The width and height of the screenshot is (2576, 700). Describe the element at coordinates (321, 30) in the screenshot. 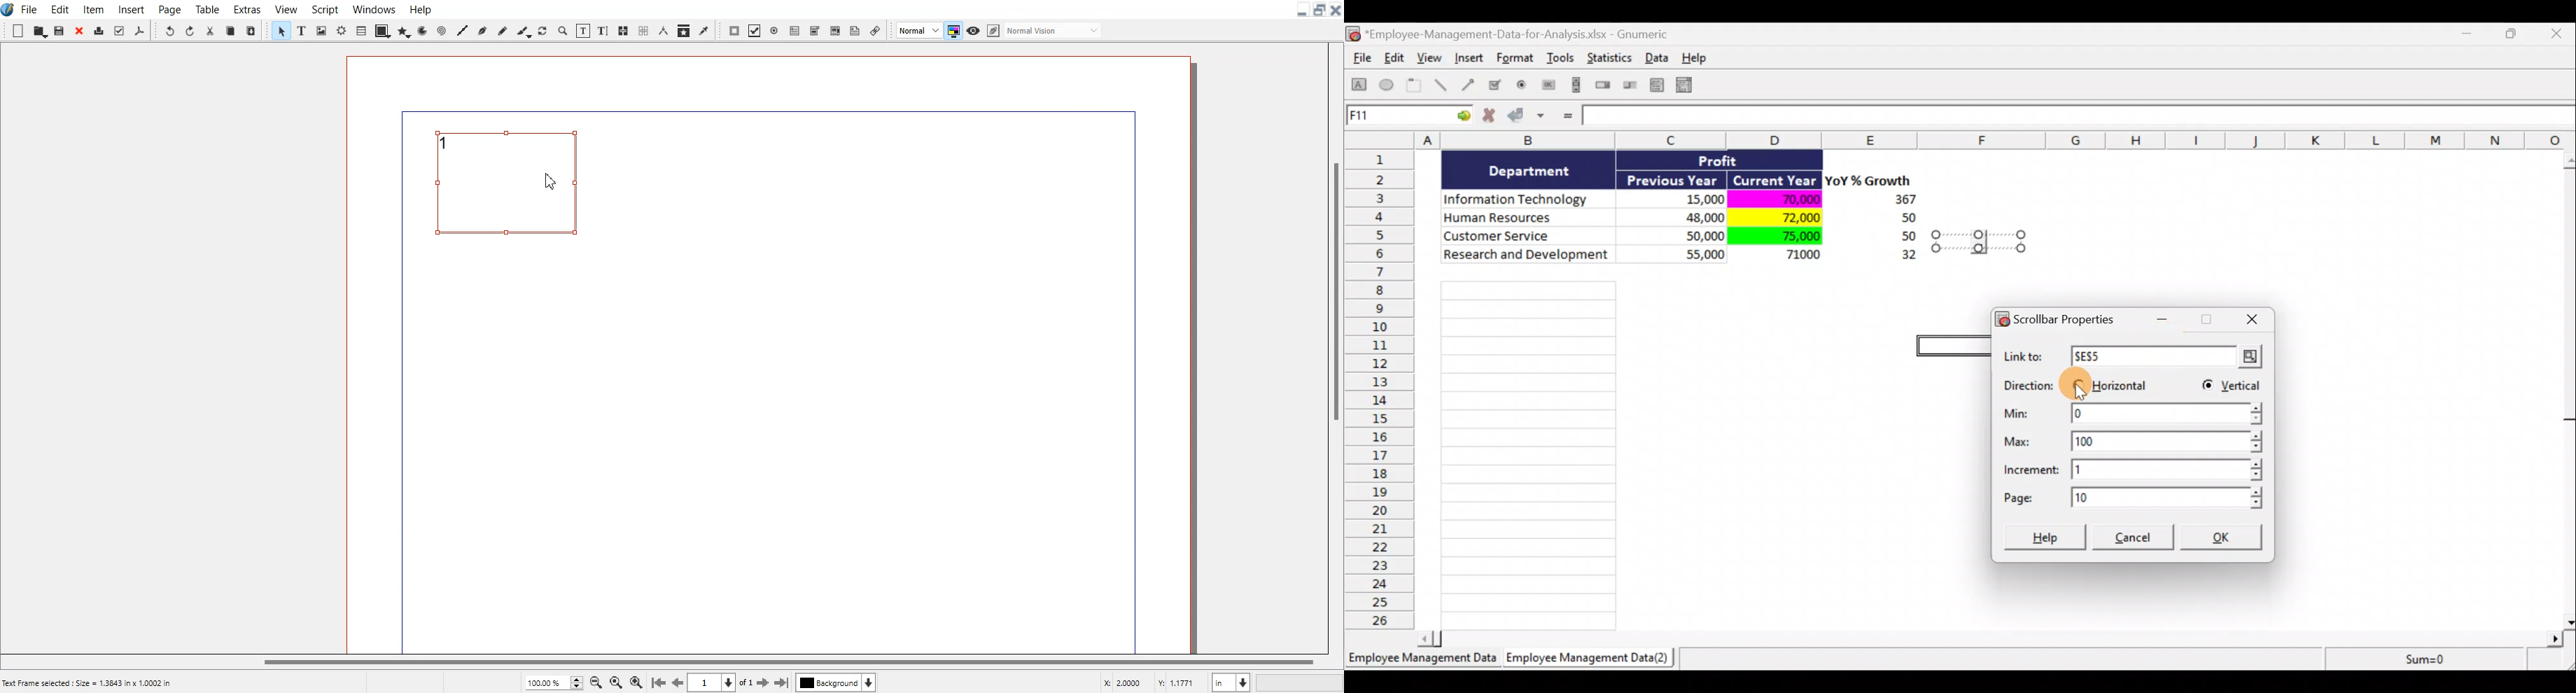

I see `Image frame` at that location.